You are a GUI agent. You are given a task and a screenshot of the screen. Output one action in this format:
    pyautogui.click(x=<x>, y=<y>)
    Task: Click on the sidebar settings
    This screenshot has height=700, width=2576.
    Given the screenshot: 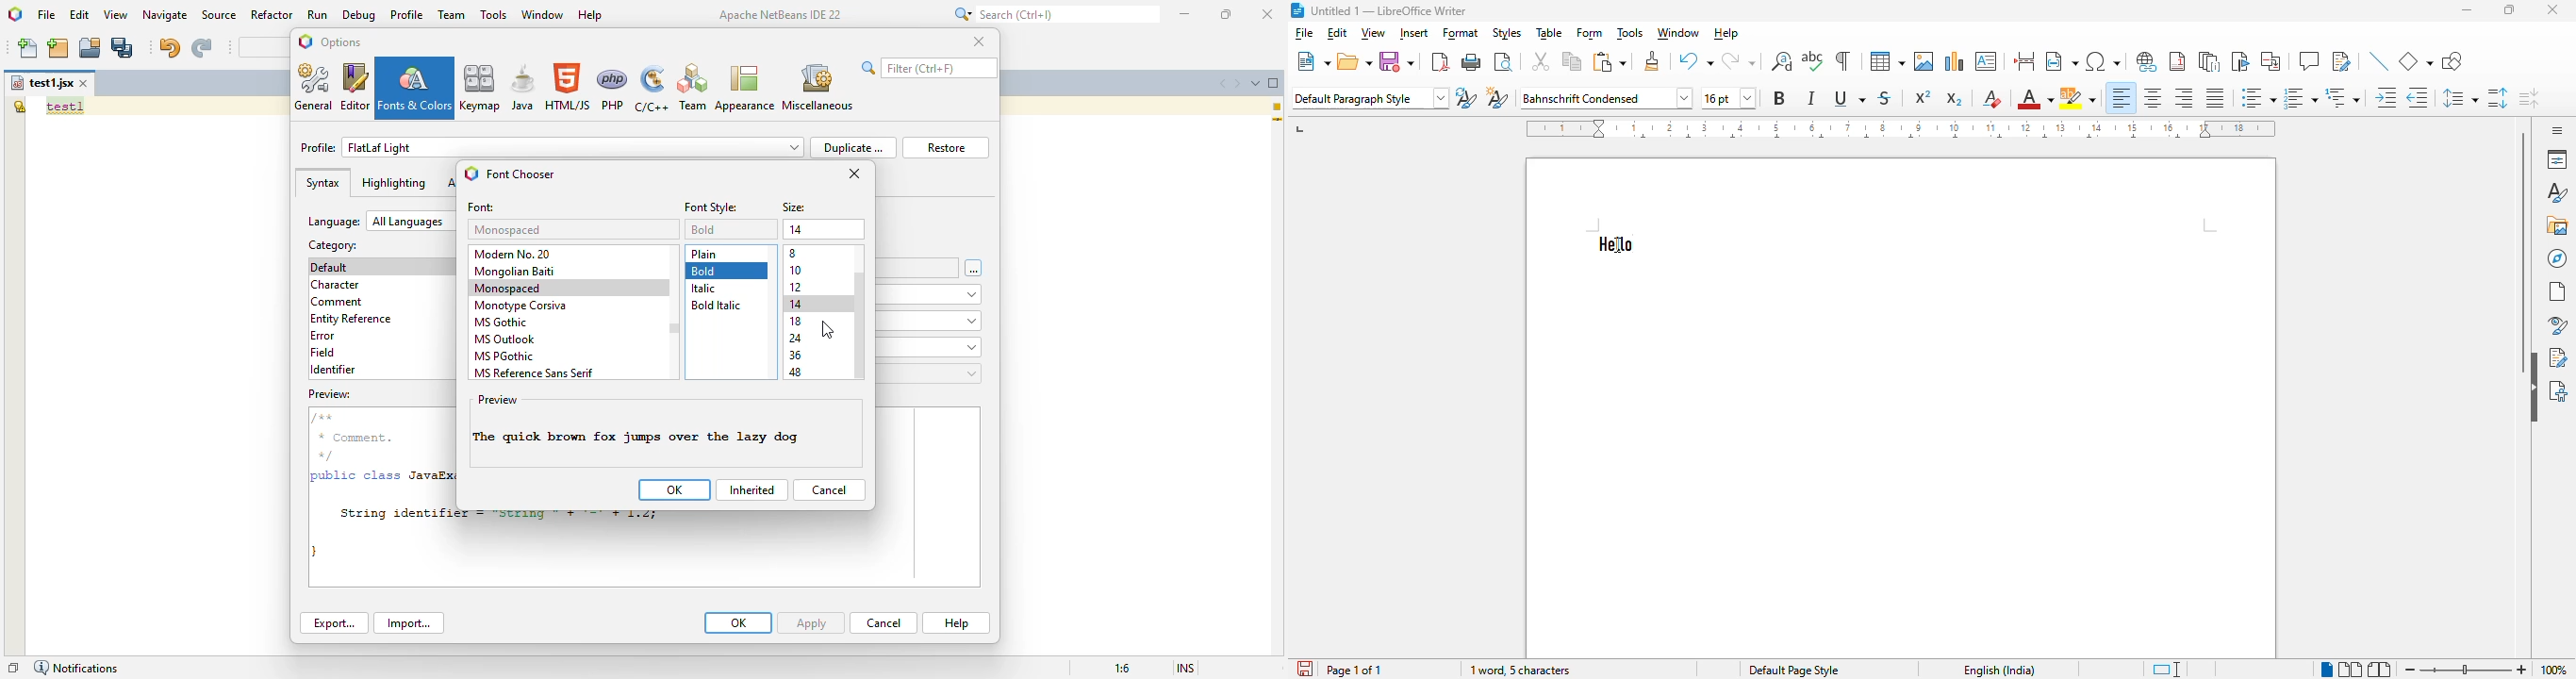 What is the action you would take?
    pyautogui.click(x=2554, y=130)
    